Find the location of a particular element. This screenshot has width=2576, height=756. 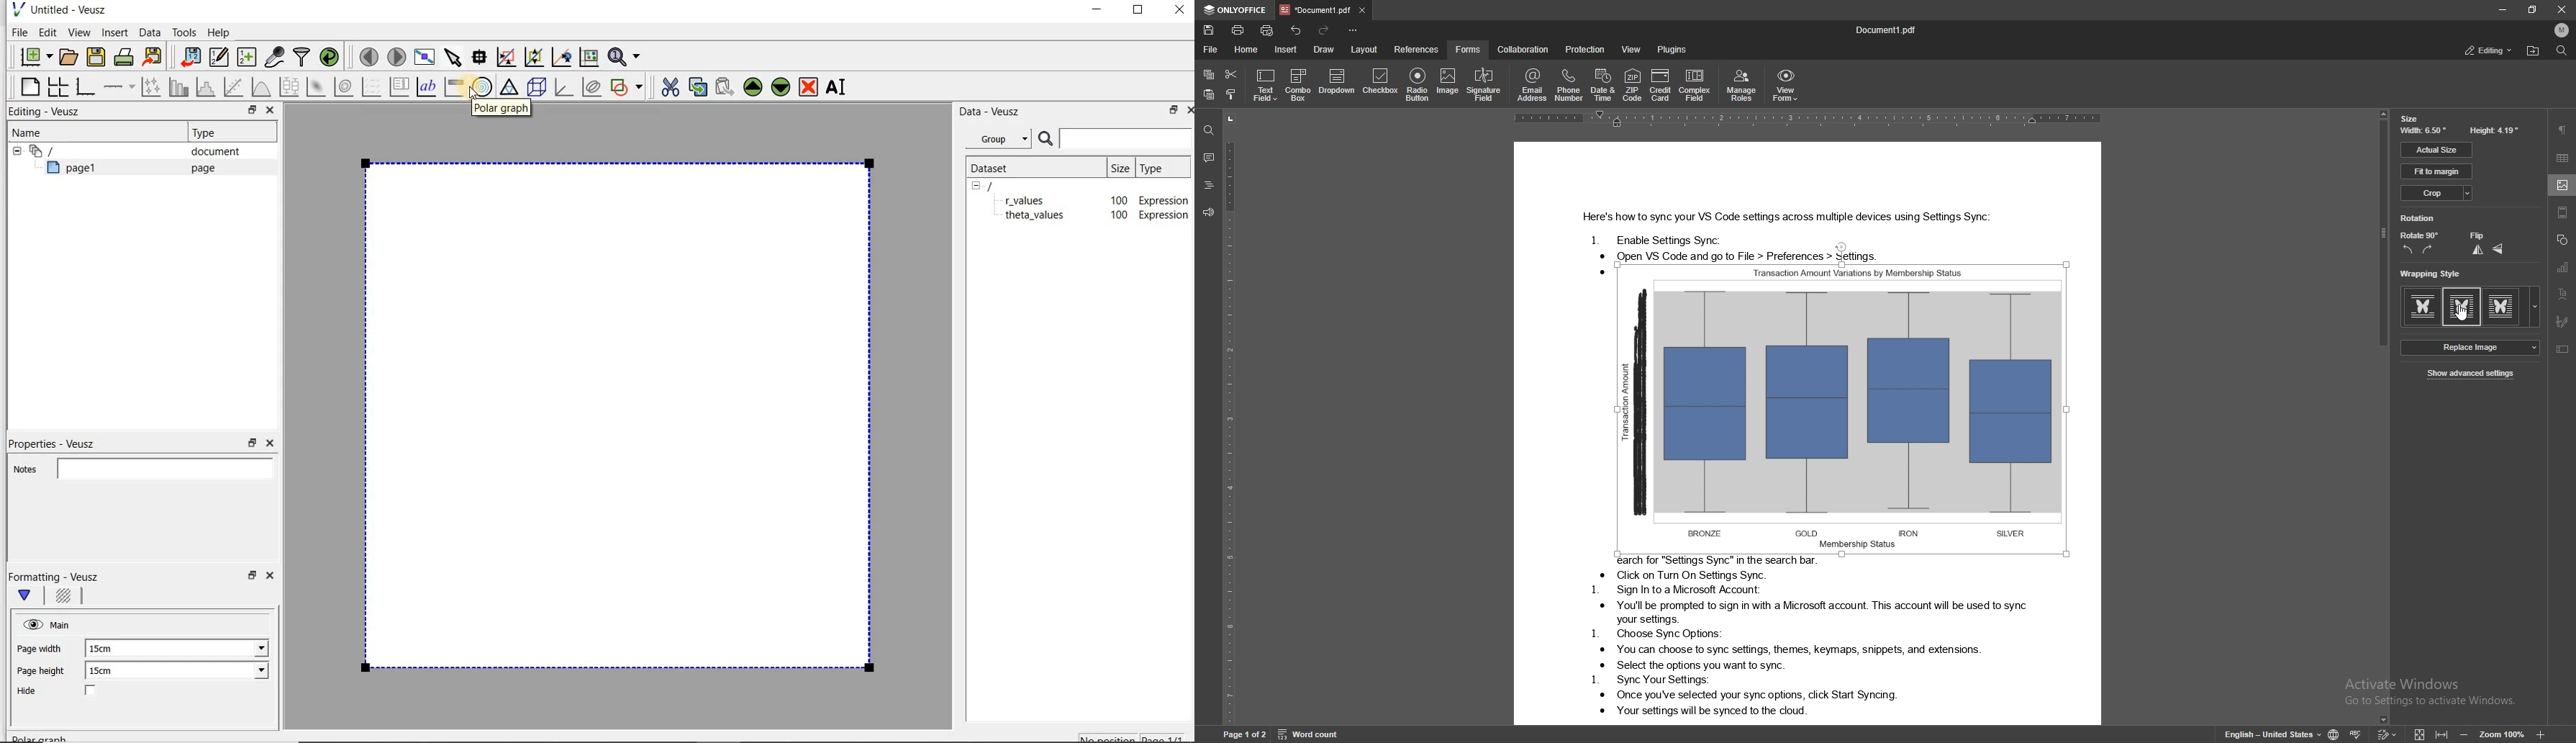

redo is located at coordinates (1326, 31).